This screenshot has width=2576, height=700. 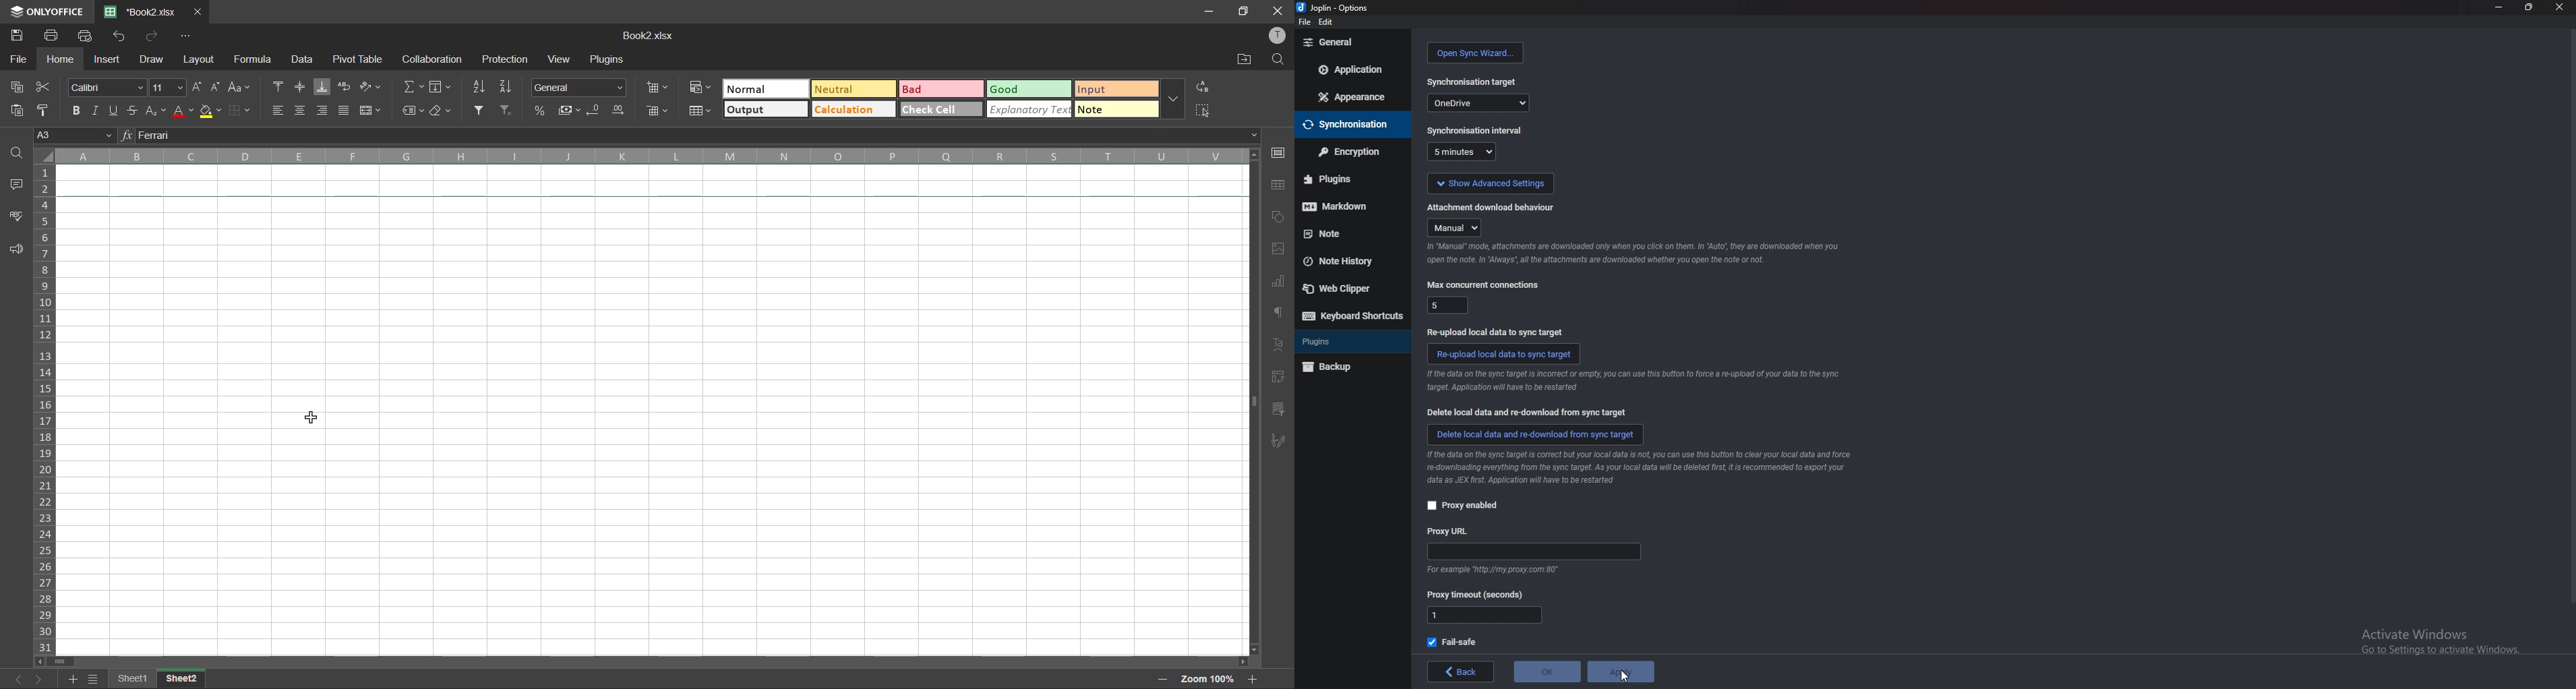 I want to click on note history, so click(x=1343, y=262).